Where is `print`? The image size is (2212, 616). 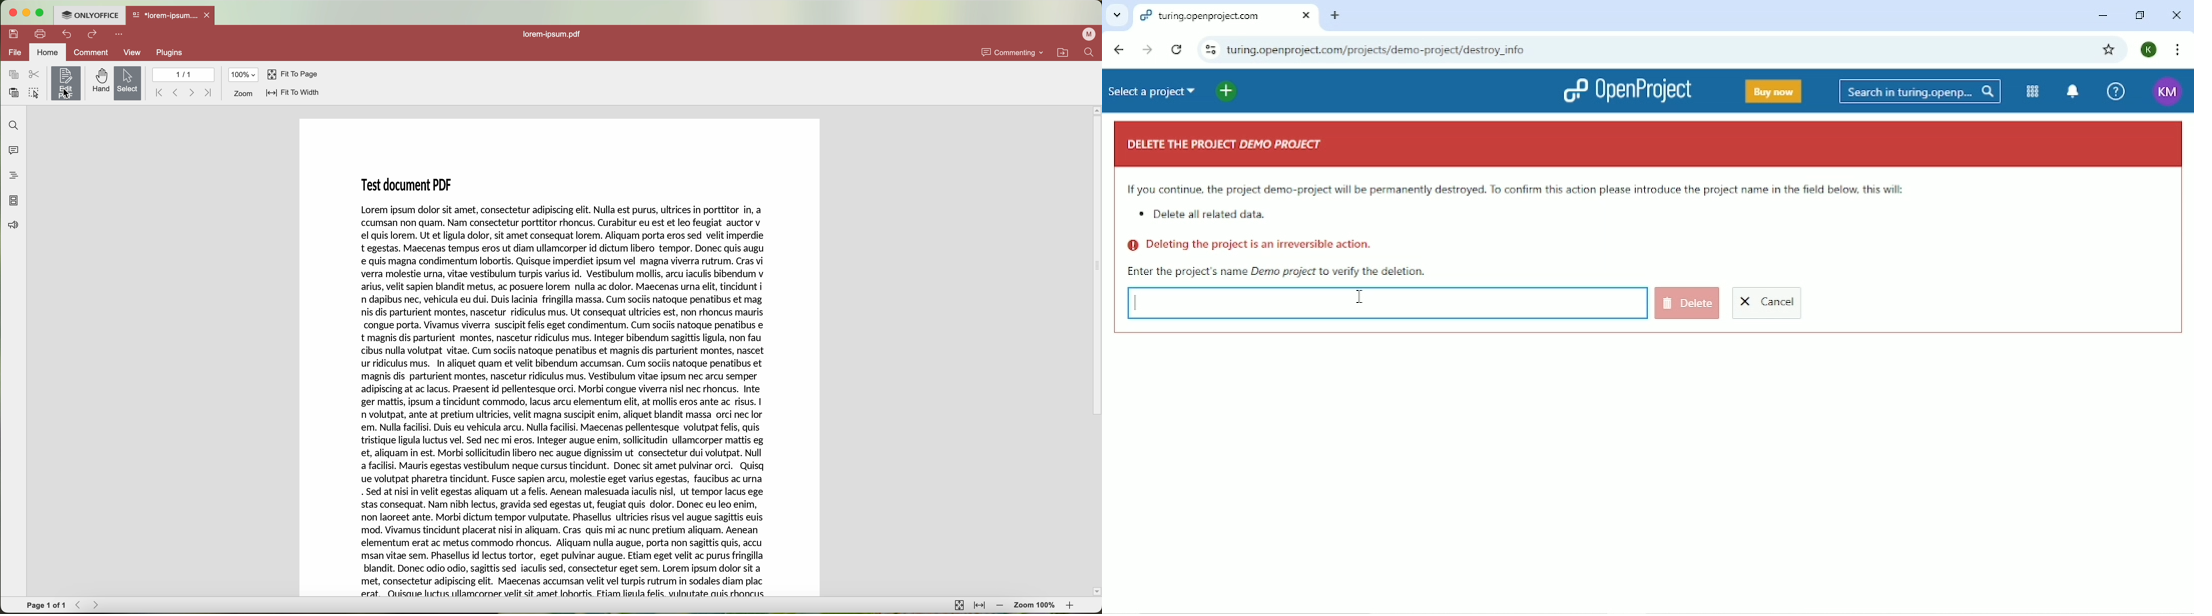 print is located at coordinates (42, 34).